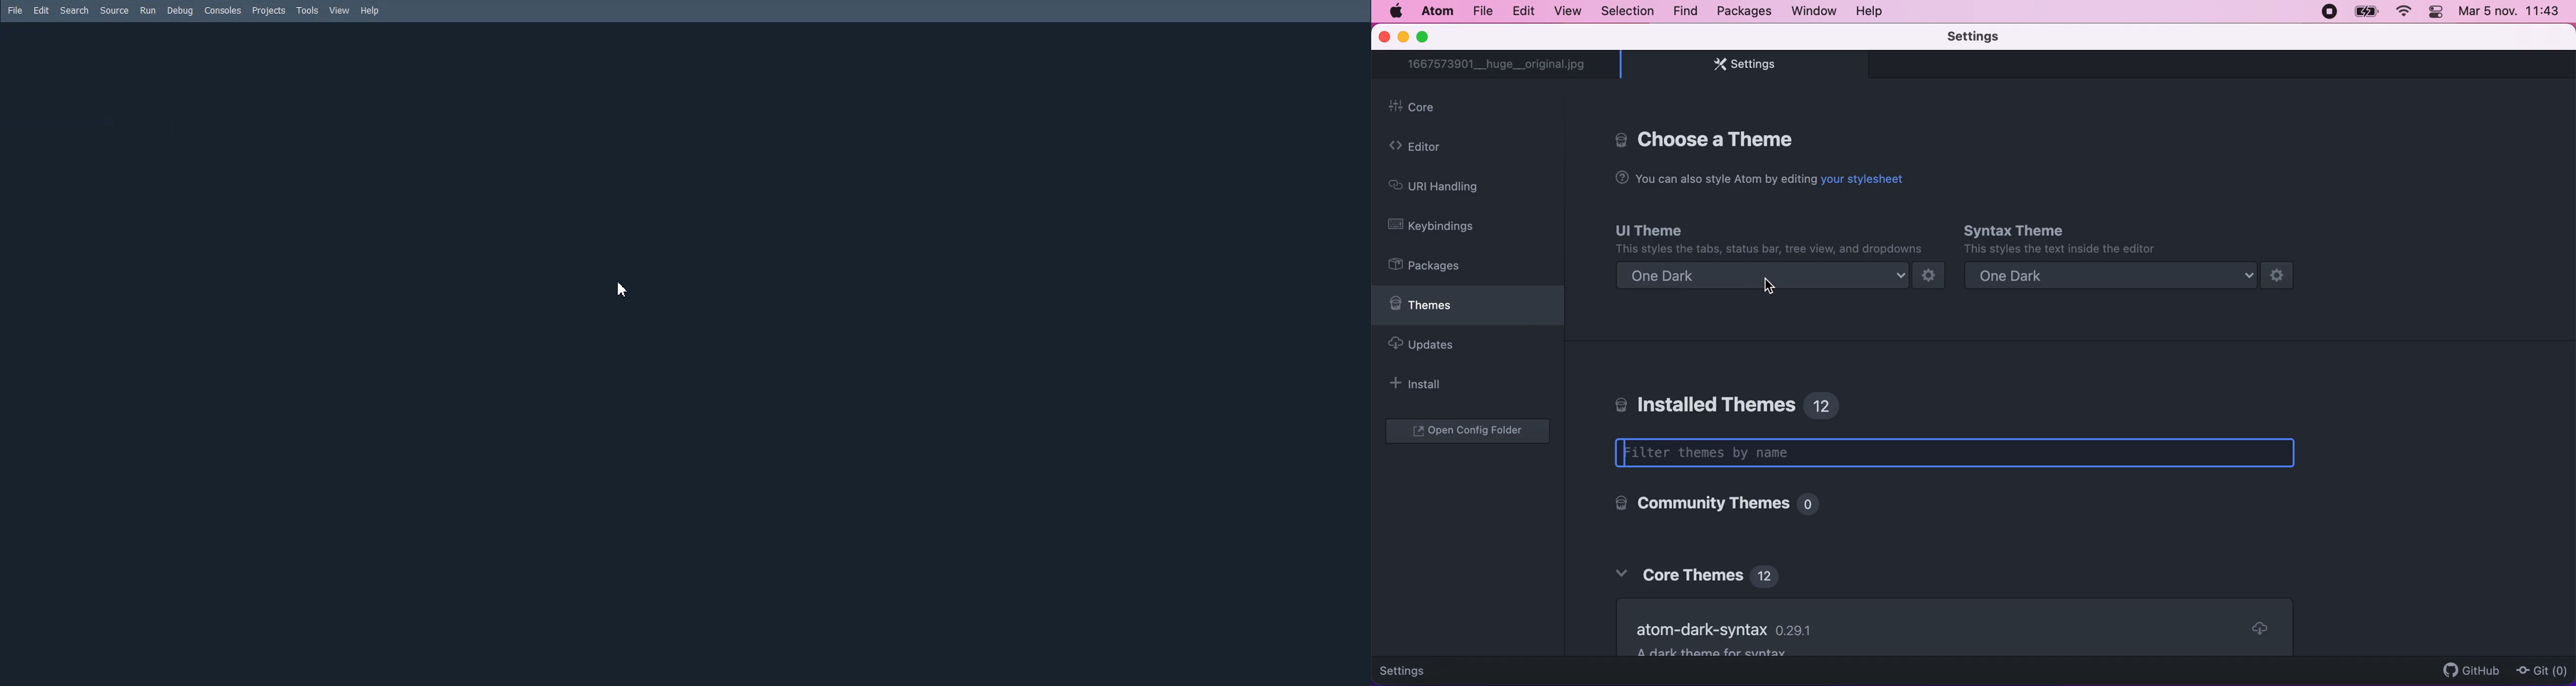 The width and height of the screenshot is (2576, 700). What do you see at coordinates (2467, 666) in the screenshot?
I see `github` at bounding box center [2467, 666].